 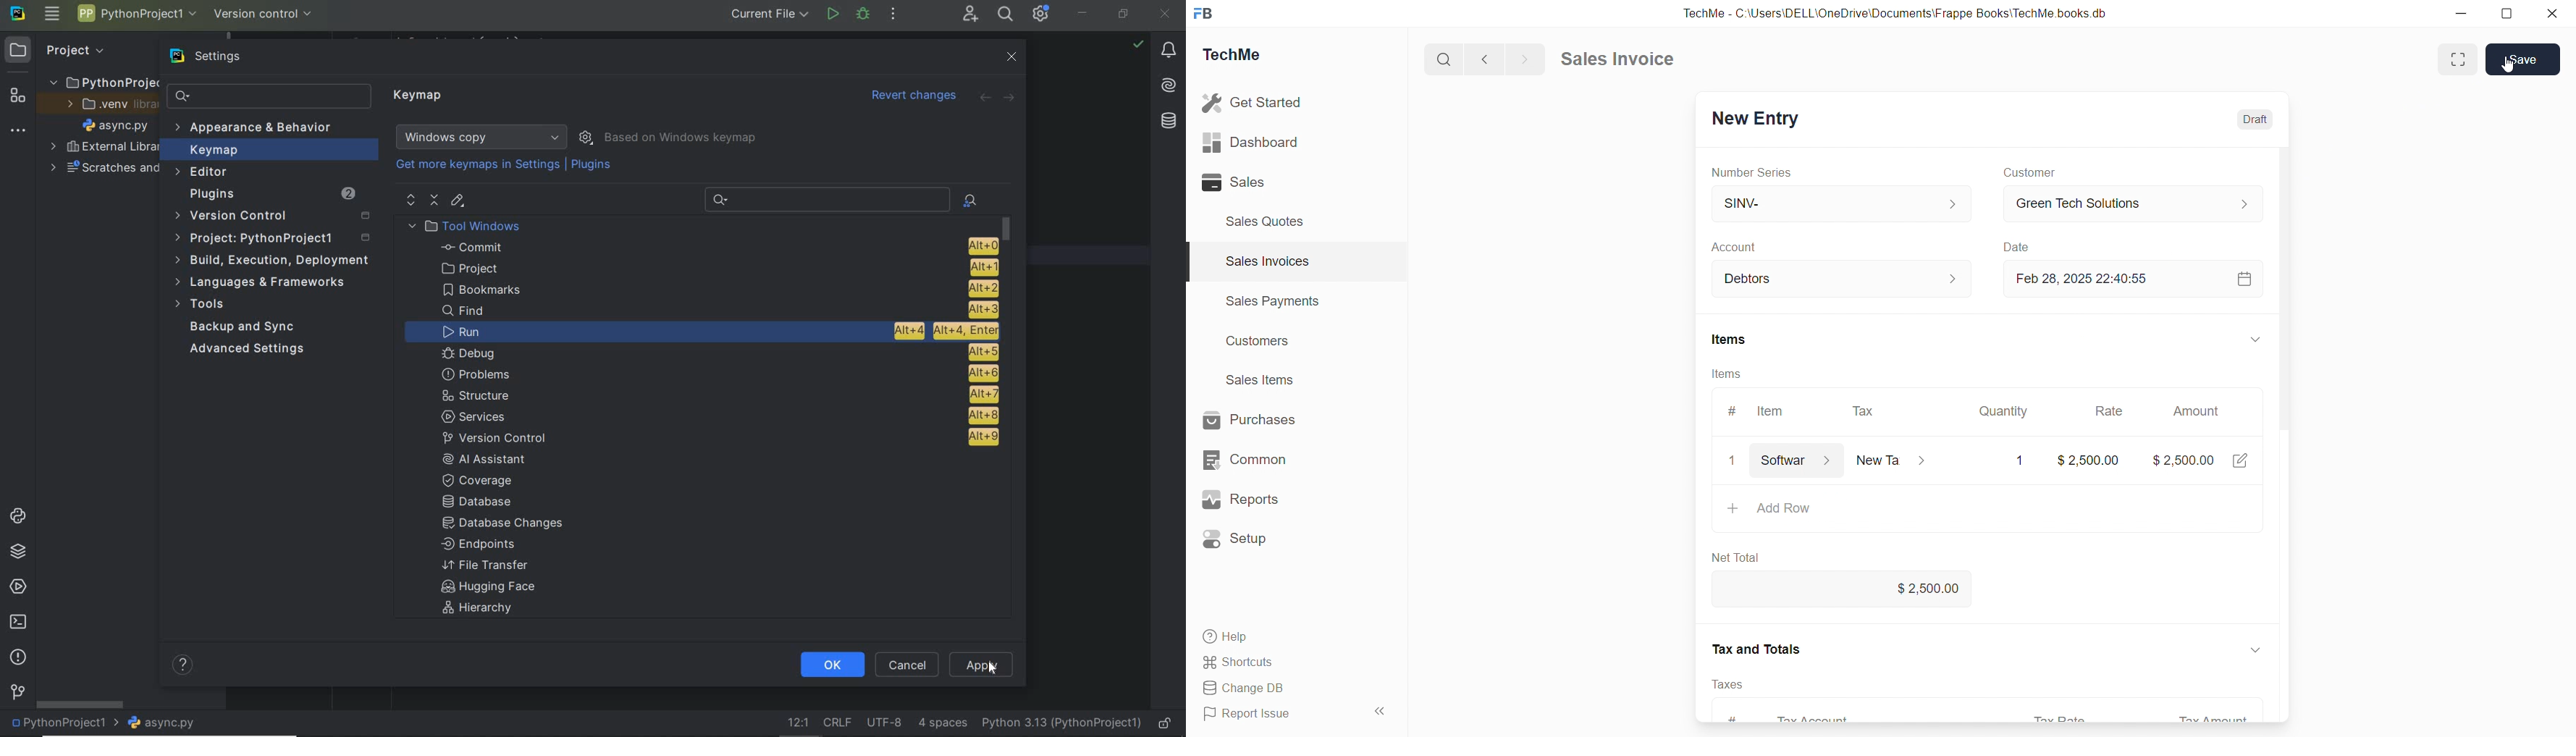 What do you see at coordinates (1229, 637) in the screenshot?
I see `Help` at bounding box center [1229, 637].